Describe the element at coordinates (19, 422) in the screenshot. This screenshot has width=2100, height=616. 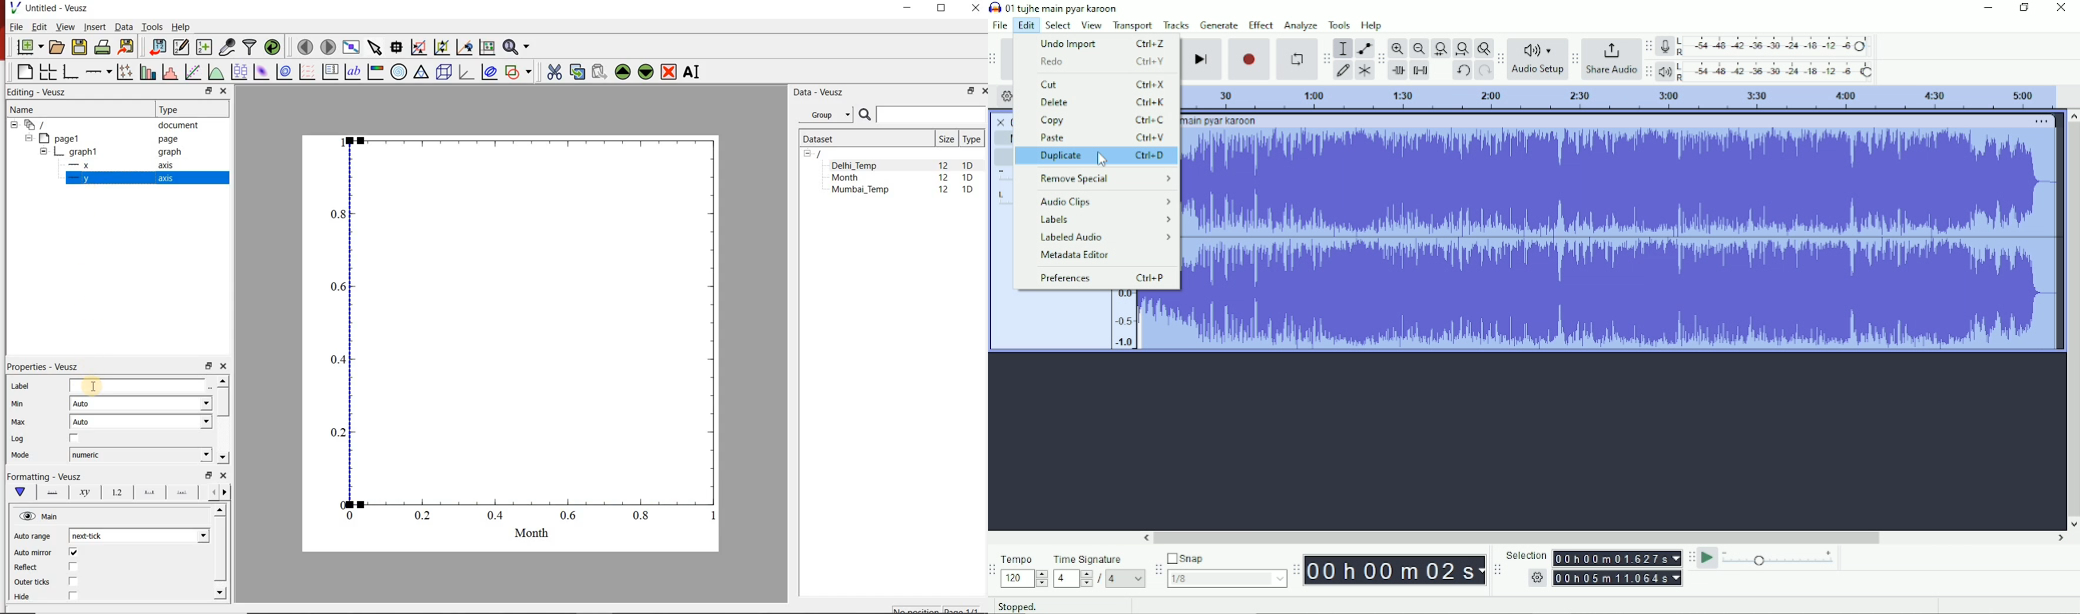
I see `Max` at that location.